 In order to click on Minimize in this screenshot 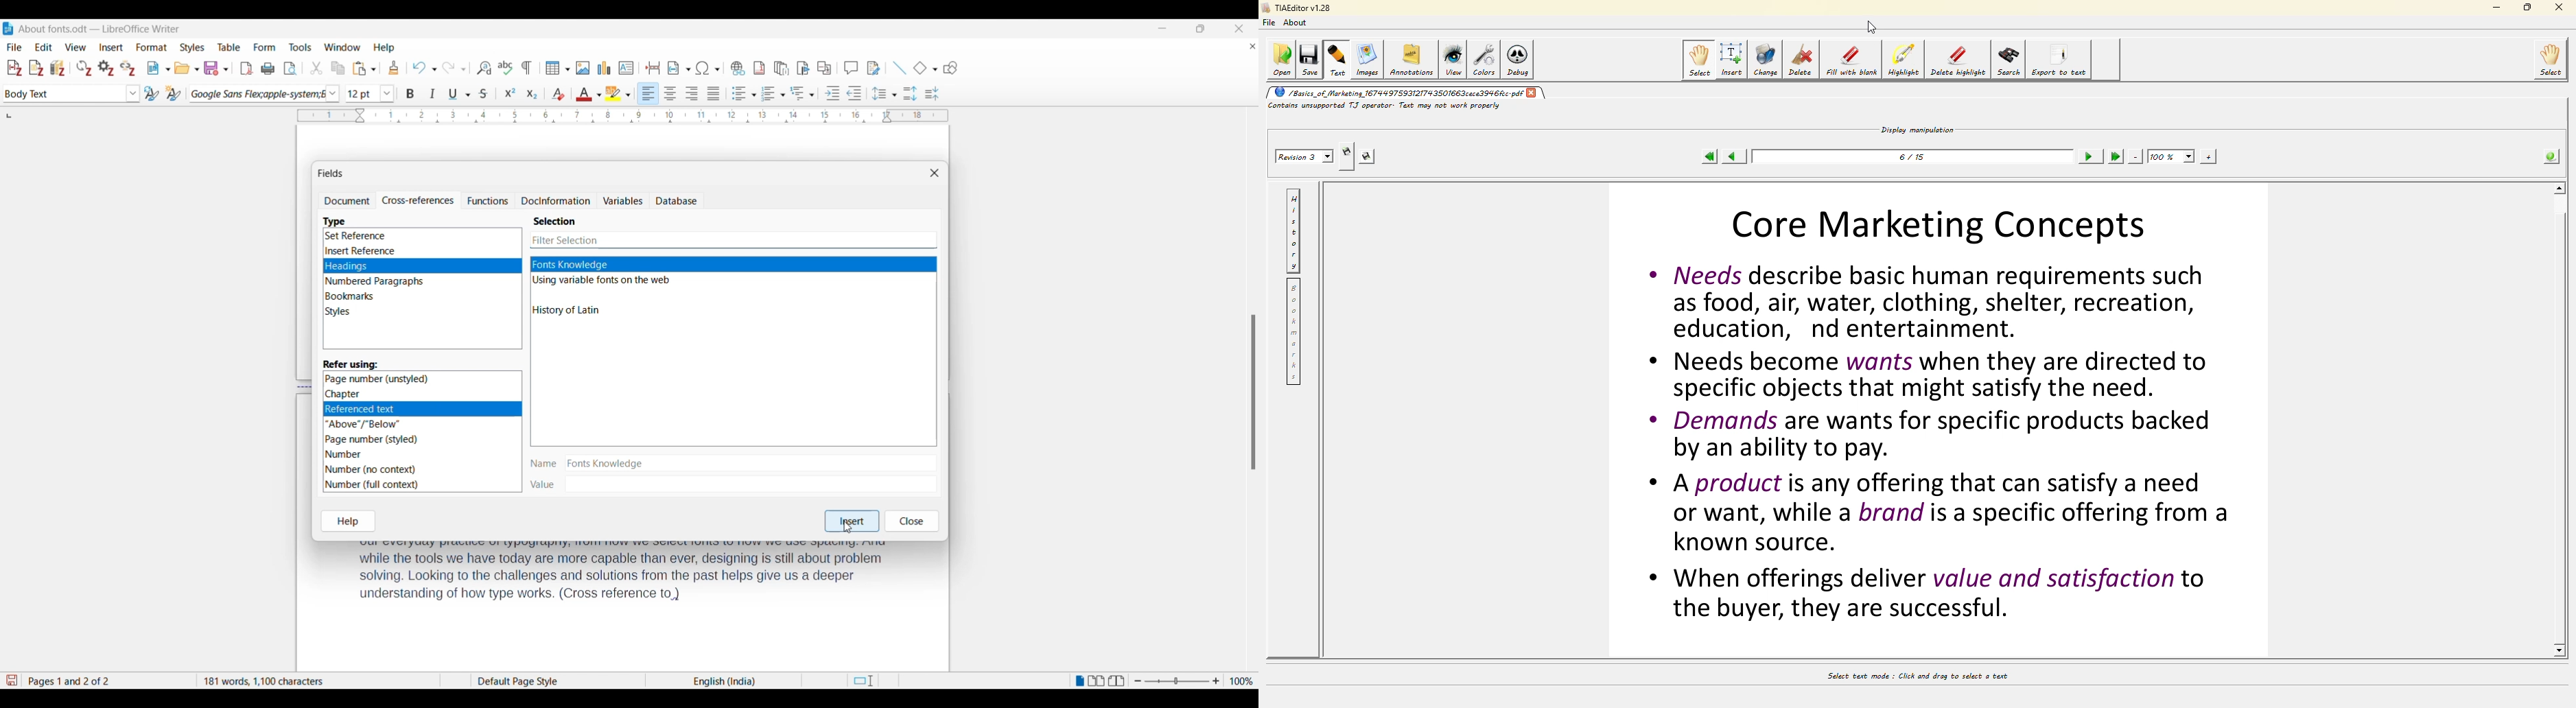, I will do `click(1163, 28)`.